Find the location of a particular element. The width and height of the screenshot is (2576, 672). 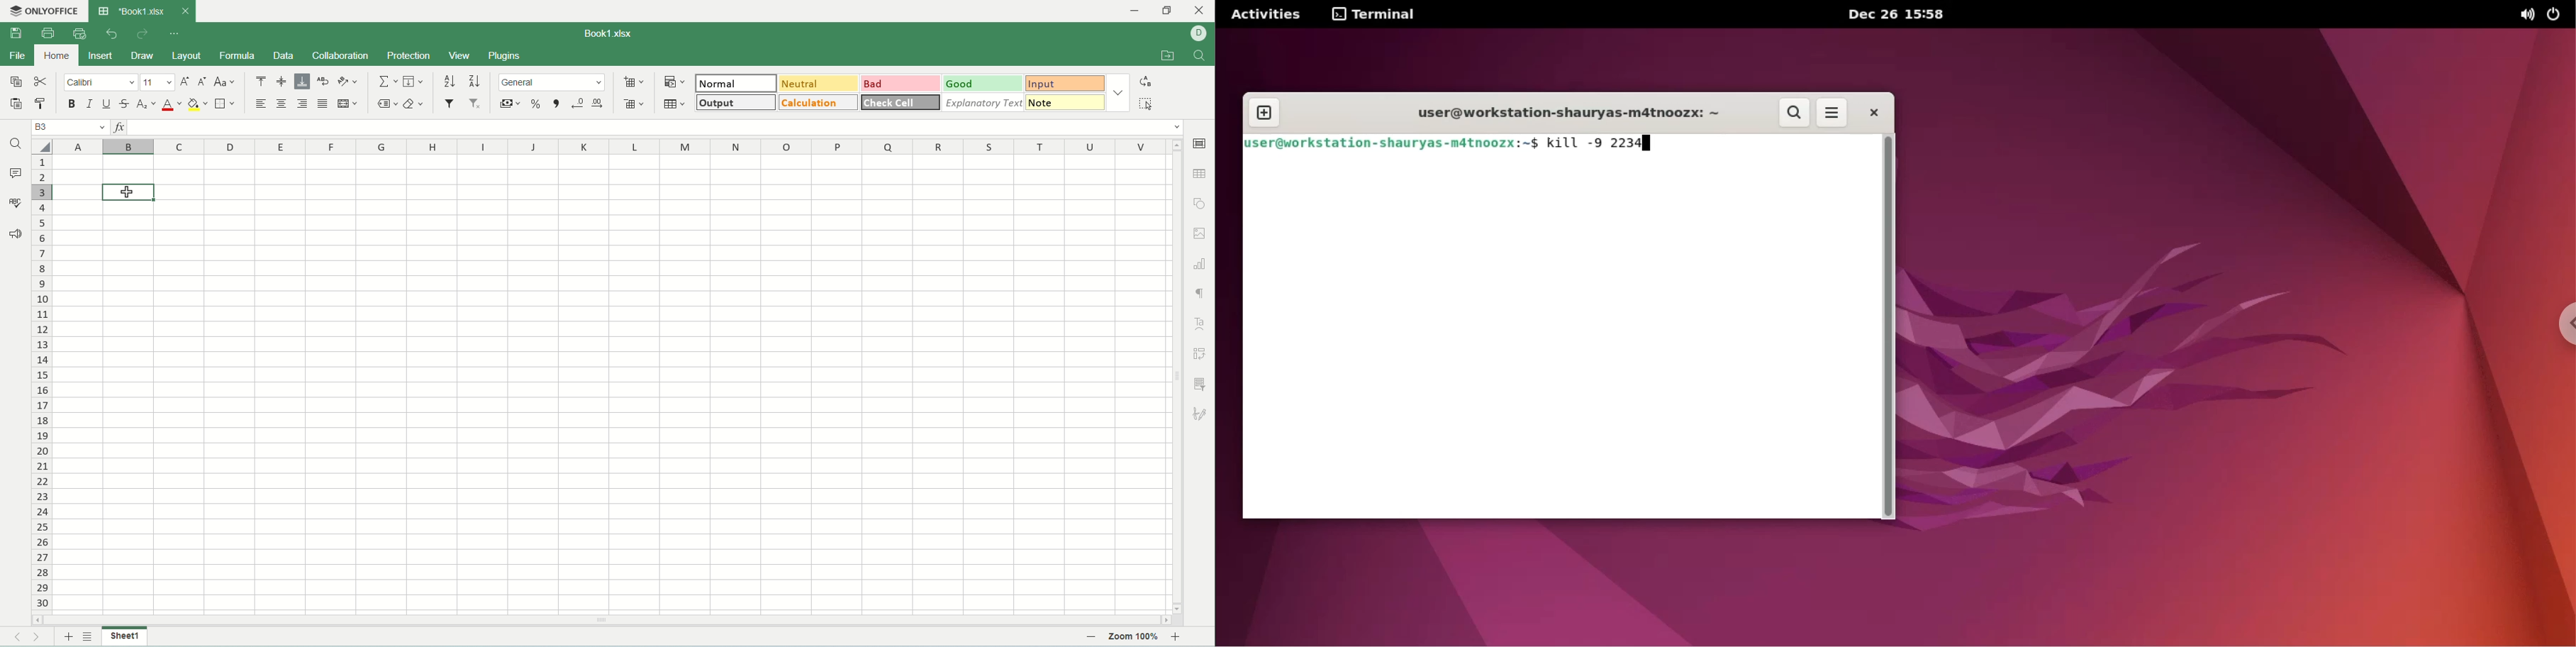

previous is located at coordinates (16, 638).